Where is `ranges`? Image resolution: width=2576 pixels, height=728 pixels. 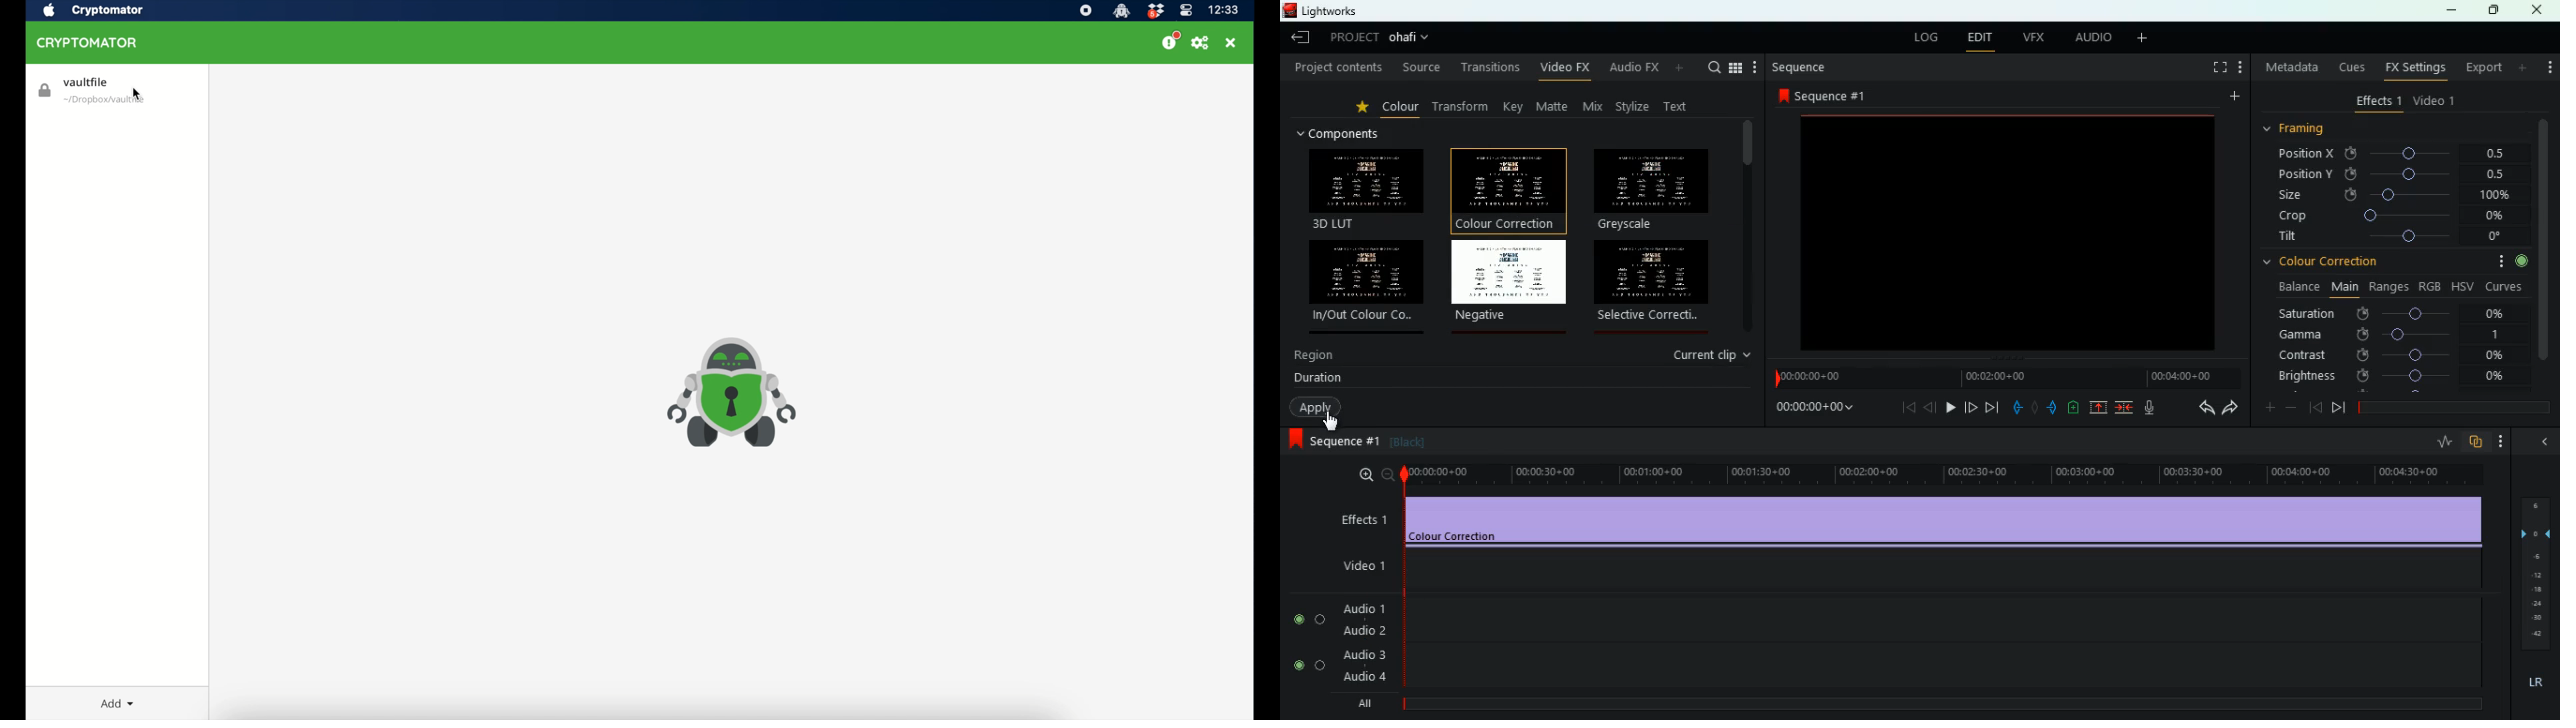 ranges is located at coordinates (2390, 288).